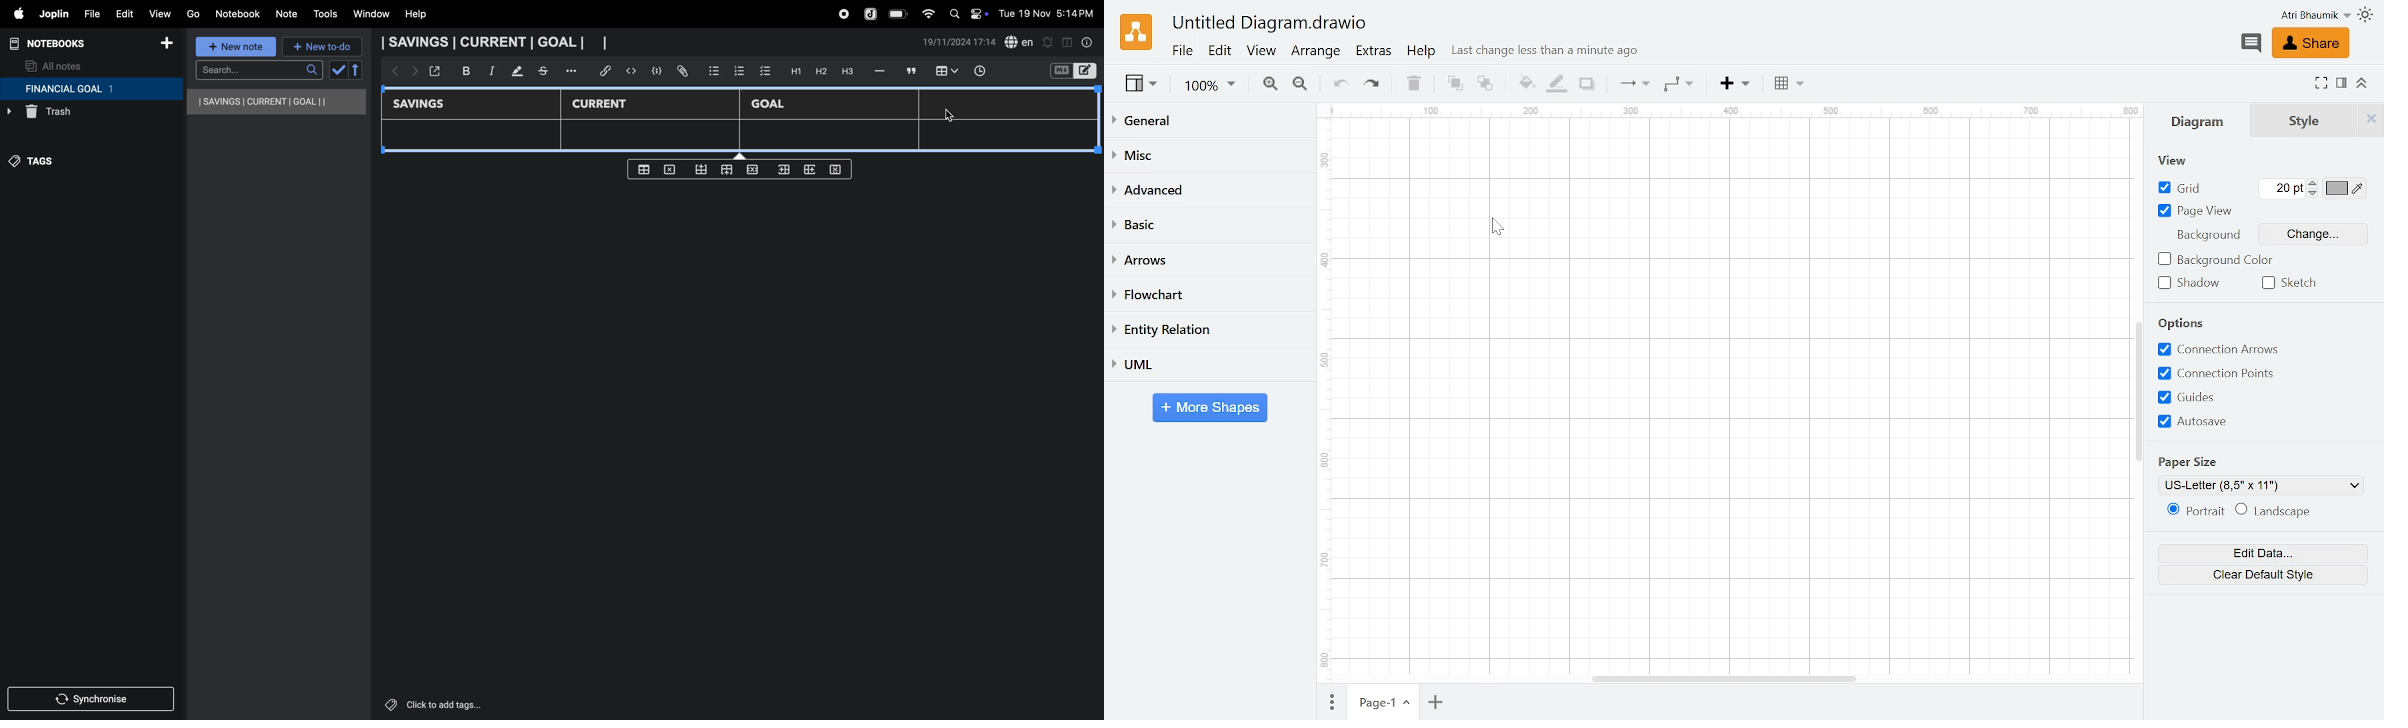 Image resolution: width=2408 pixels, height=728 pixels. I want to click on Landscape, so click(2275, 512).